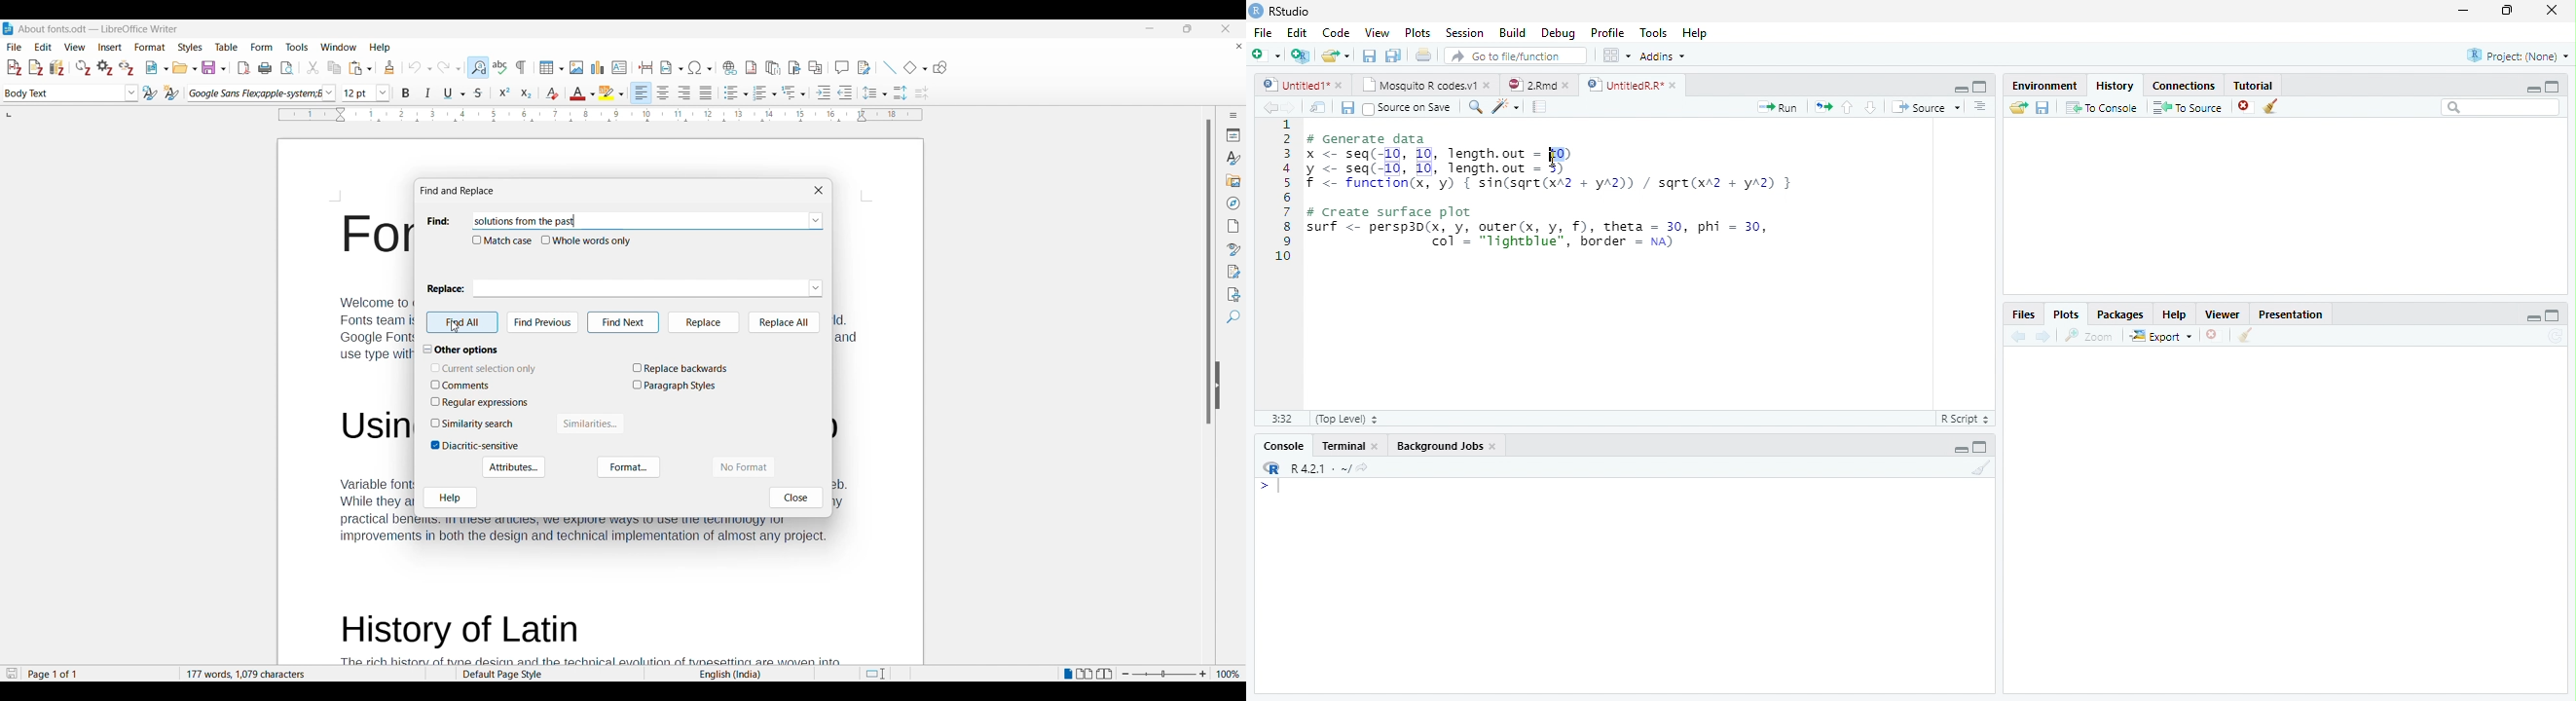  What do you see at coordinates (2507, 10) in the screenshot?
I see `restore` at bounding box center [2507, 10].